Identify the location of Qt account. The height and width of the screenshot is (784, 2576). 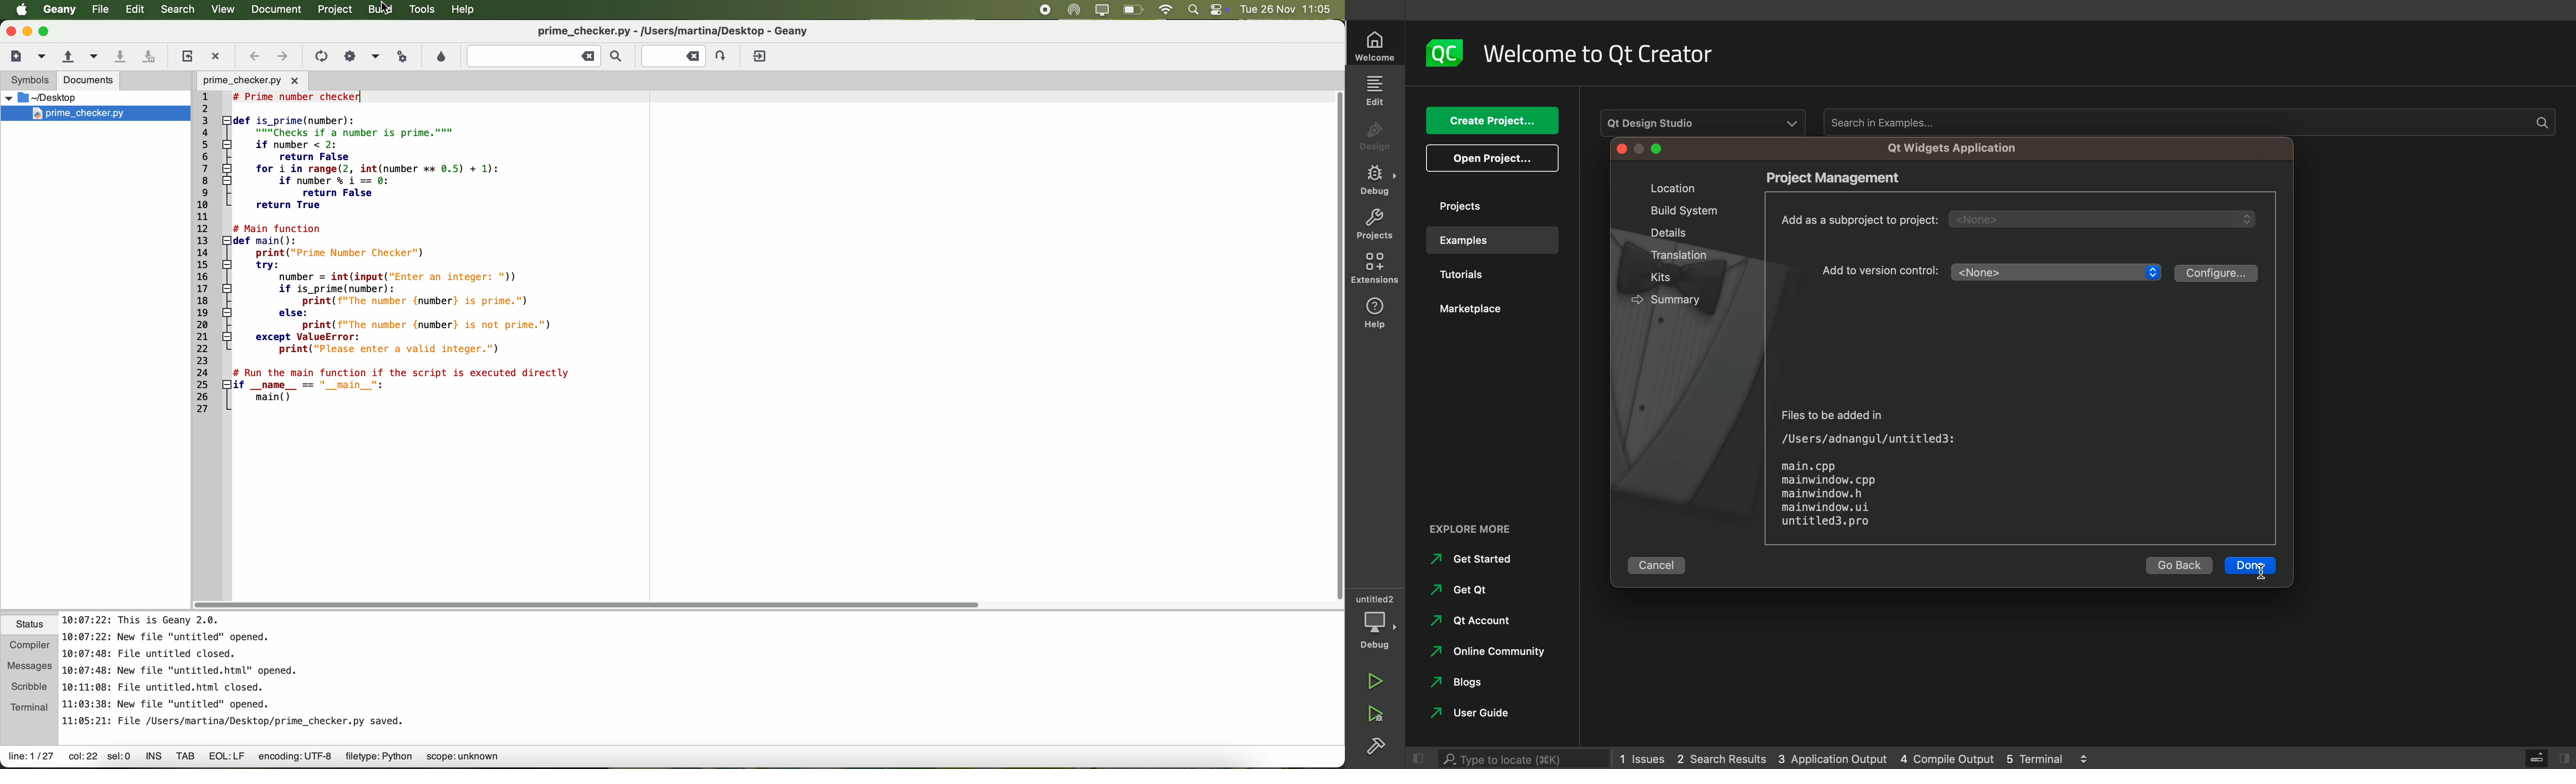
(1468, 625).